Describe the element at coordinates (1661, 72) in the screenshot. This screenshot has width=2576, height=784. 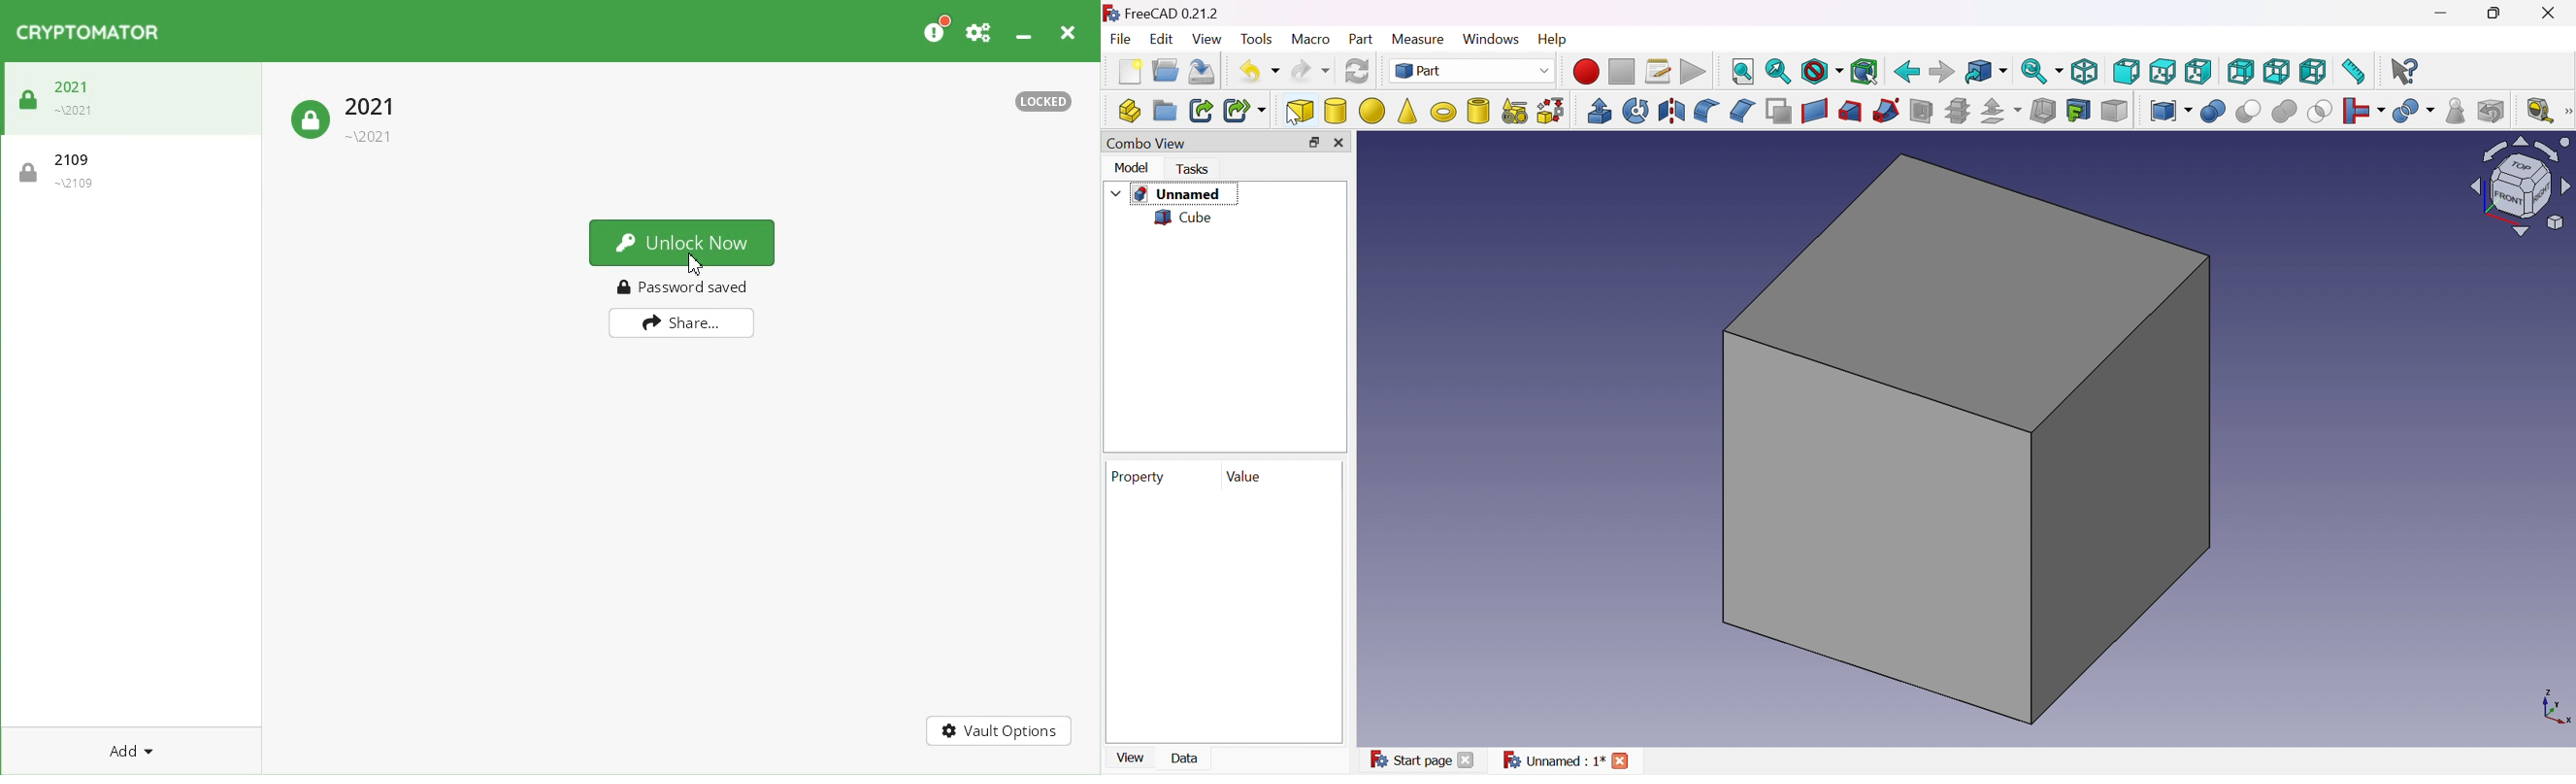
I see `Macros` at that location.